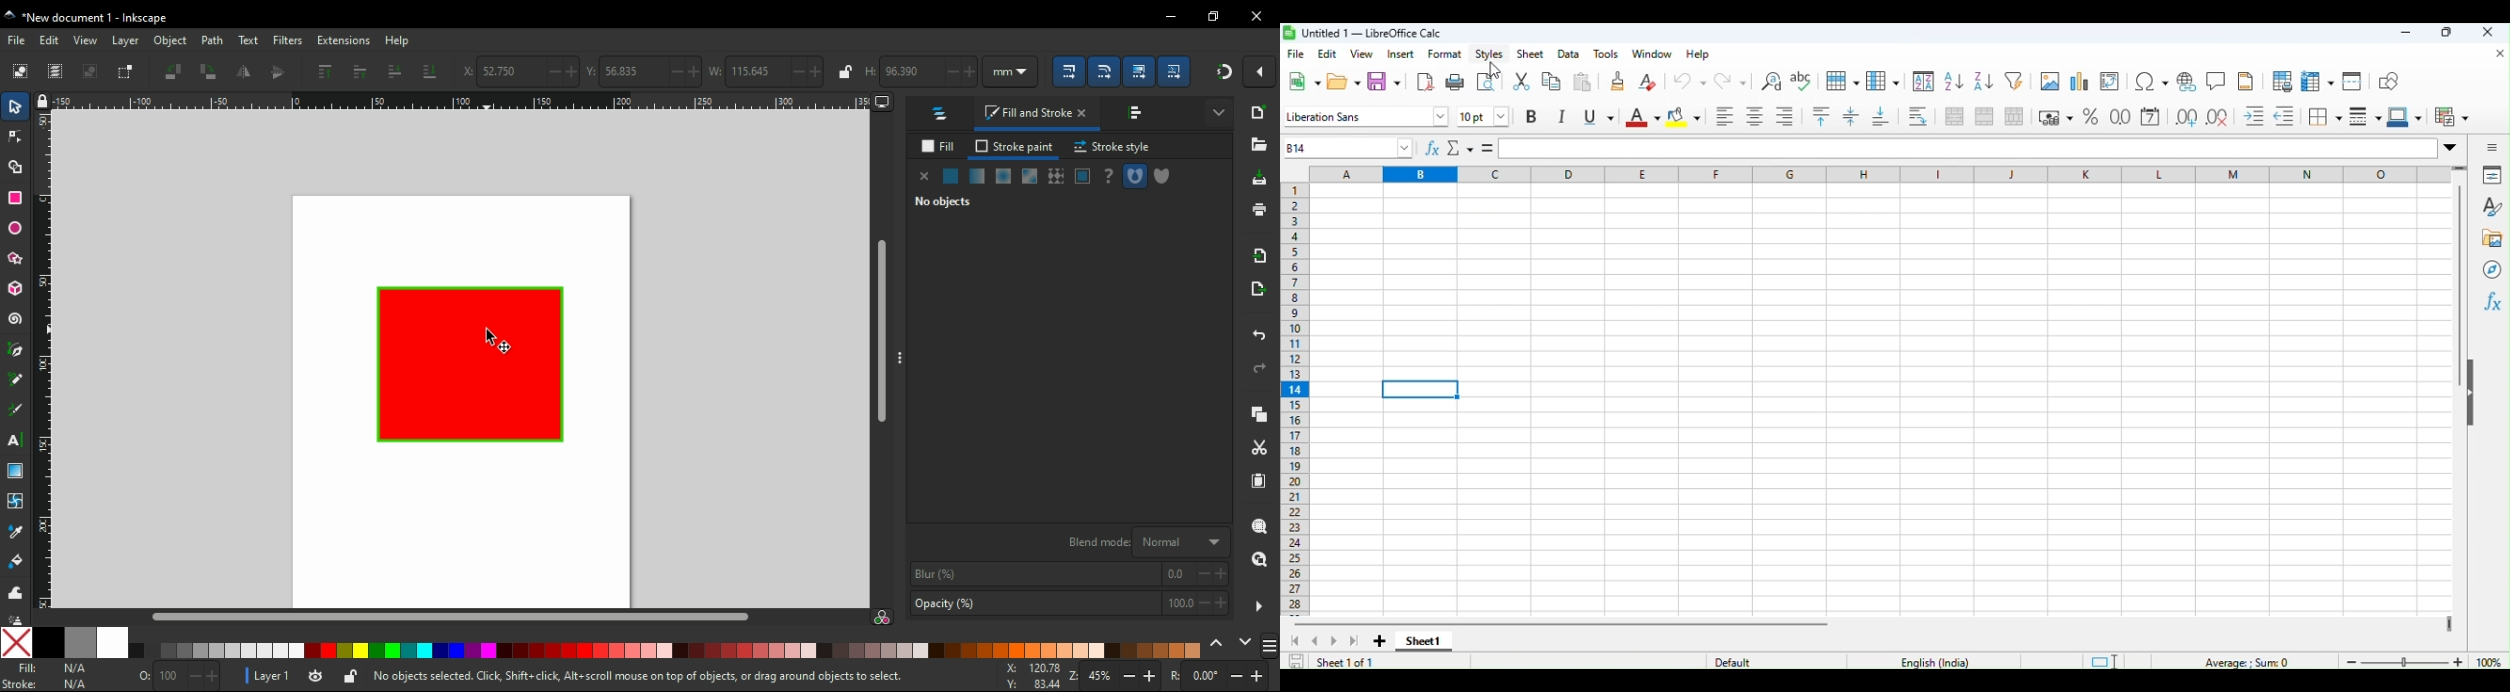 This screenshot has height=700, width=2520. I want to click on snap settings, so click(1260, 71).